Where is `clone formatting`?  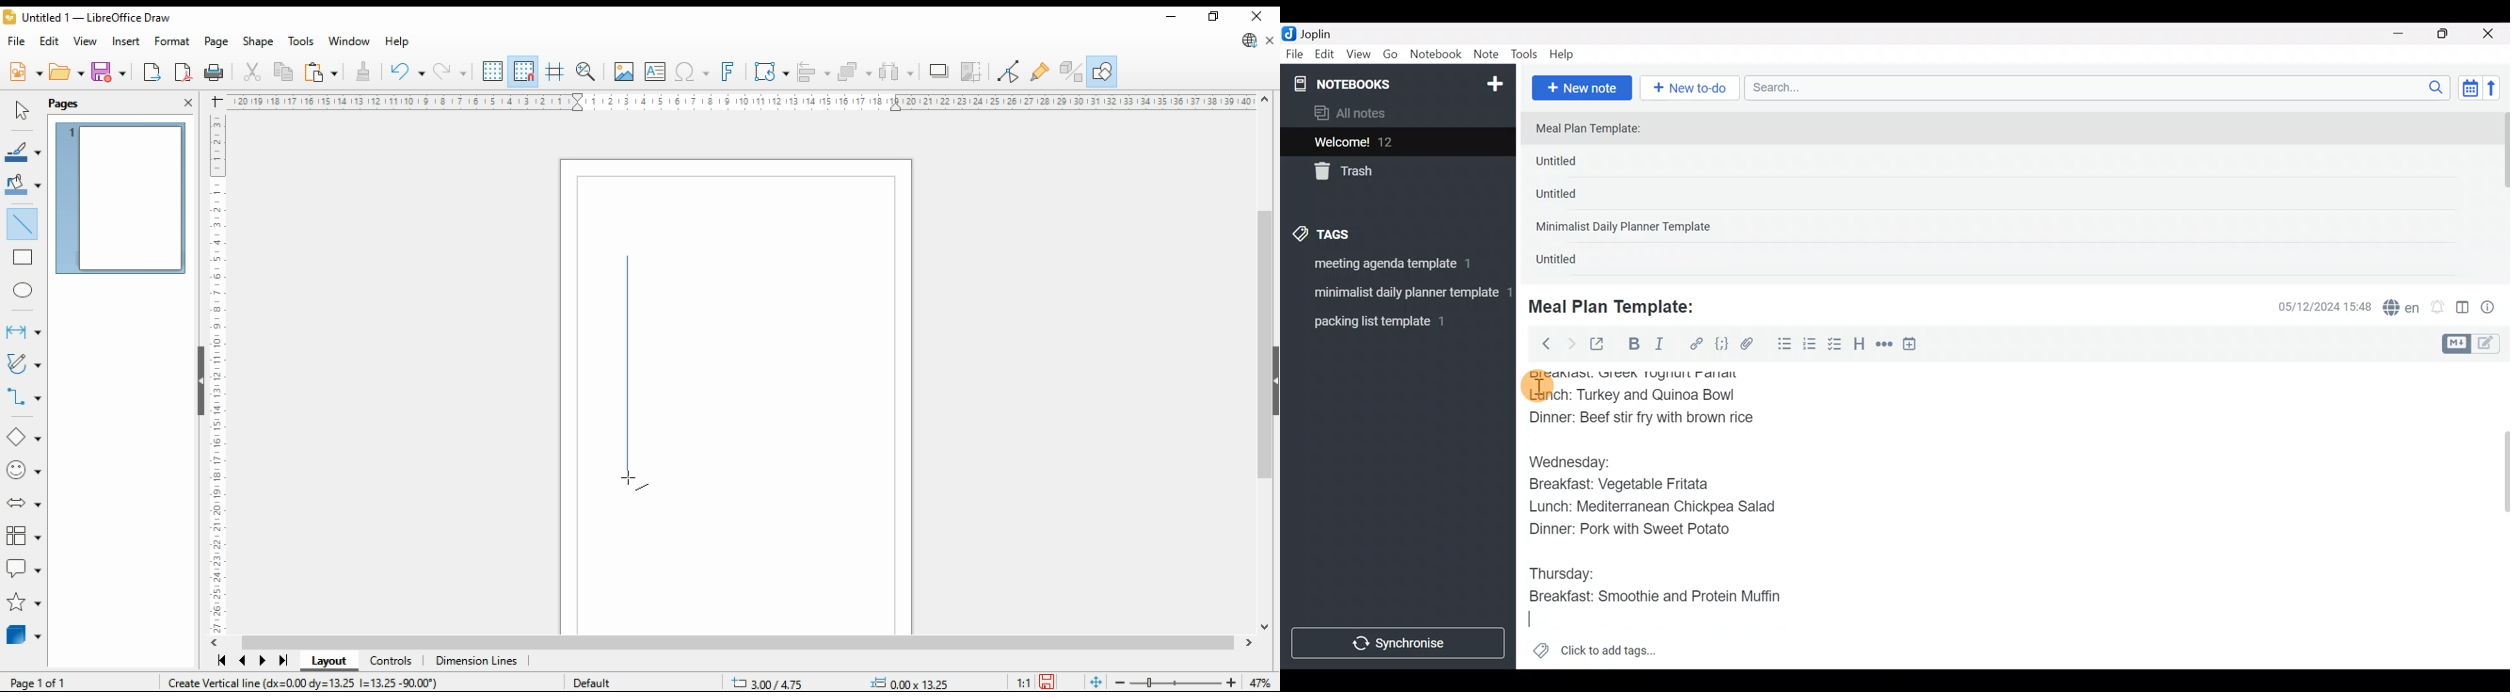
clone formatting is located at coordinates (362, 70).